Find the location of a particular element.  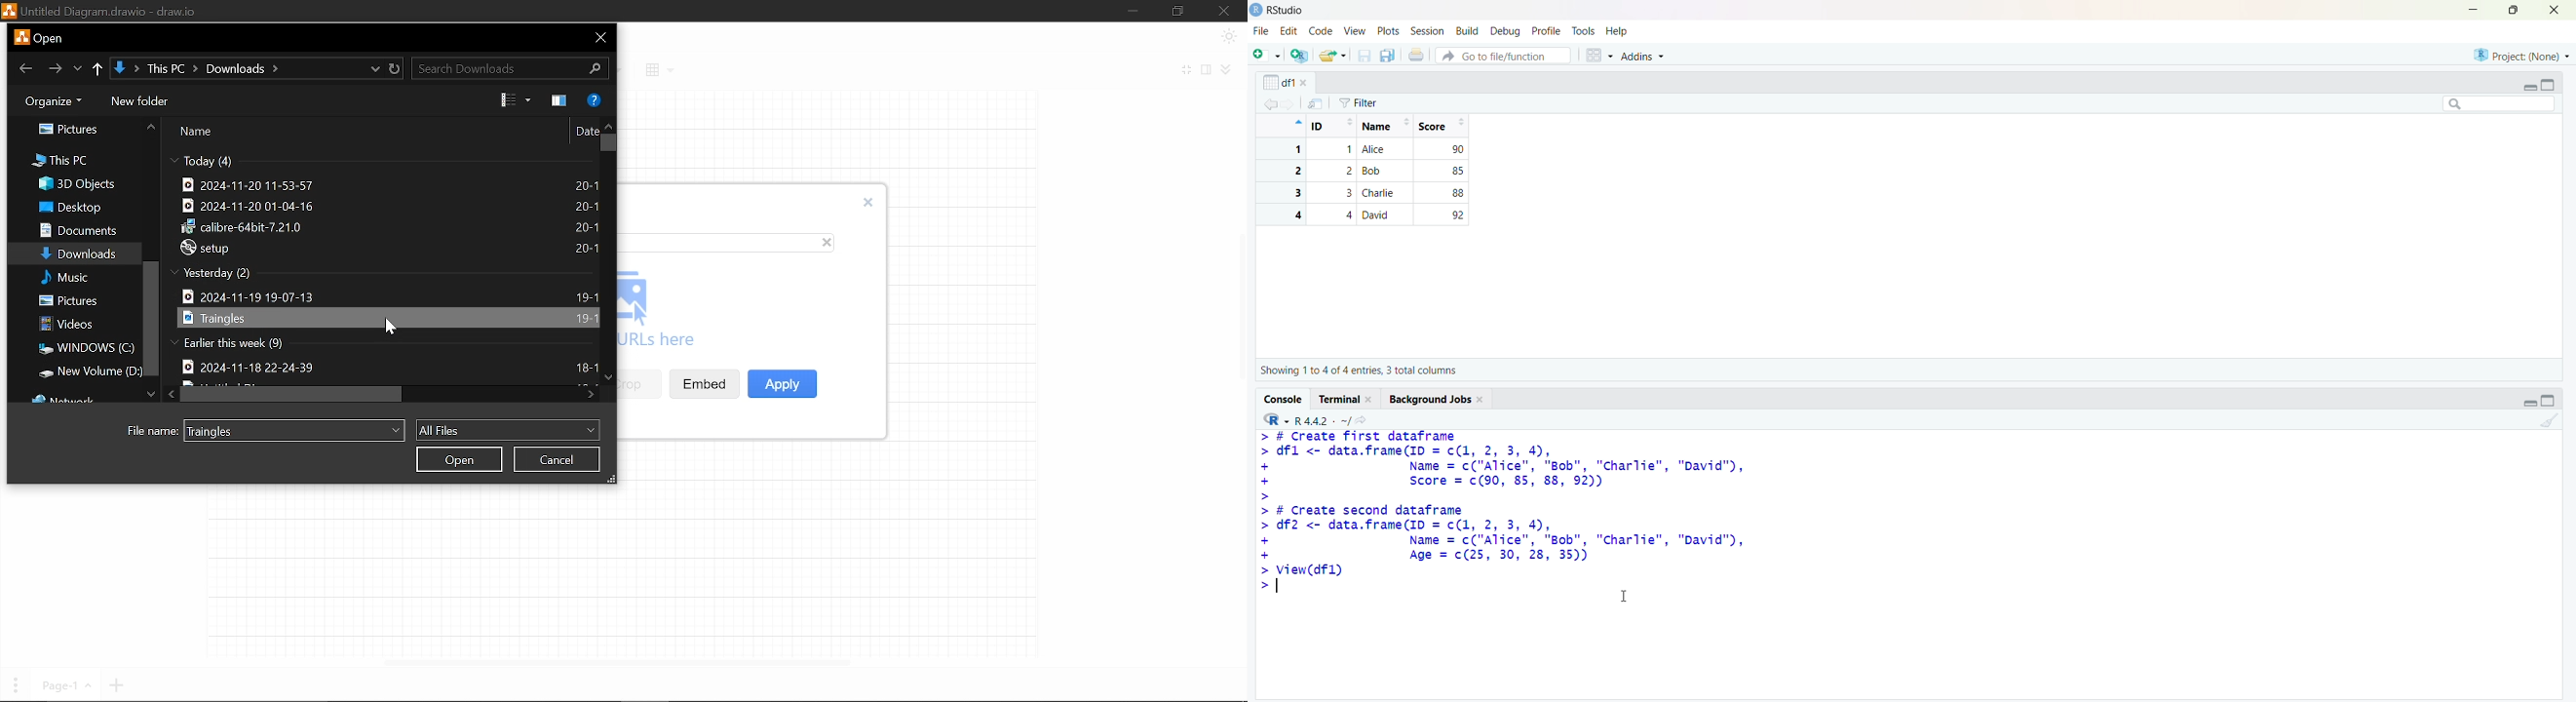

edit is located at coordinates (1289, 31).